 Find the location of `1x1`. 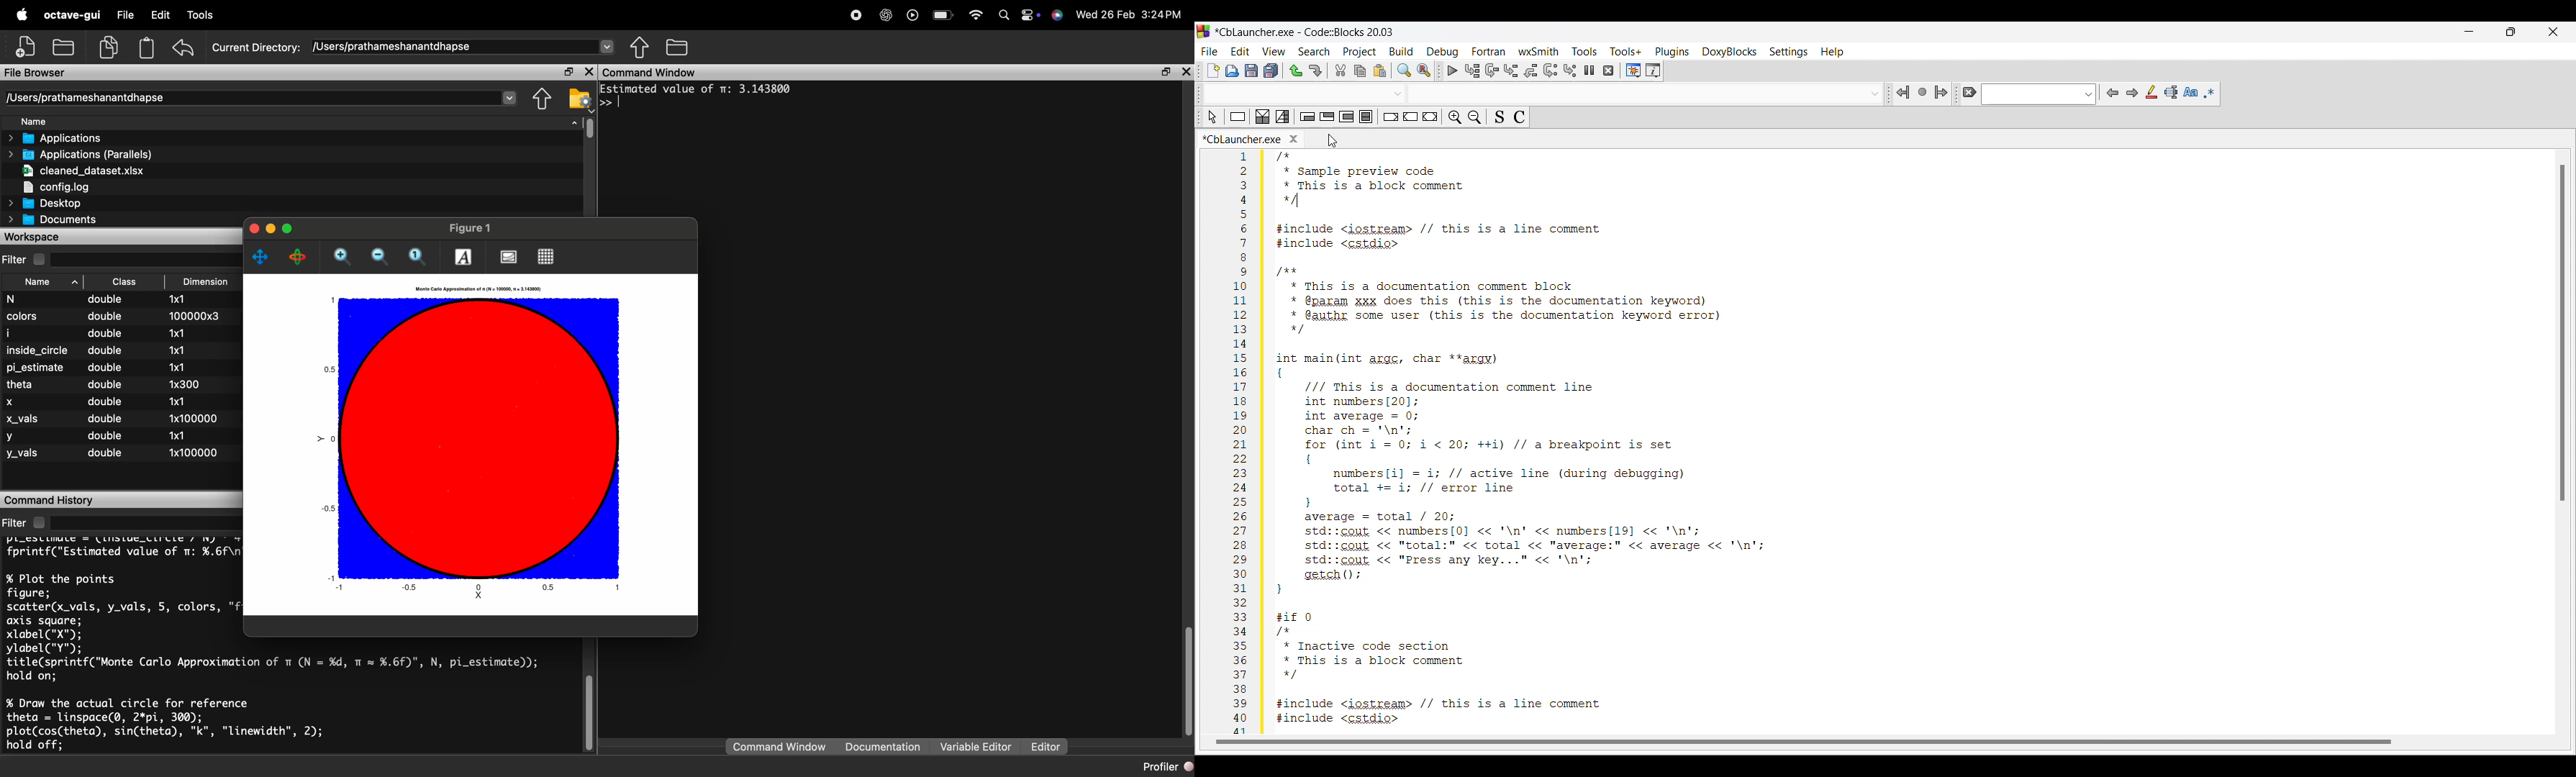

1x1 is located at coordinates (182, 349).